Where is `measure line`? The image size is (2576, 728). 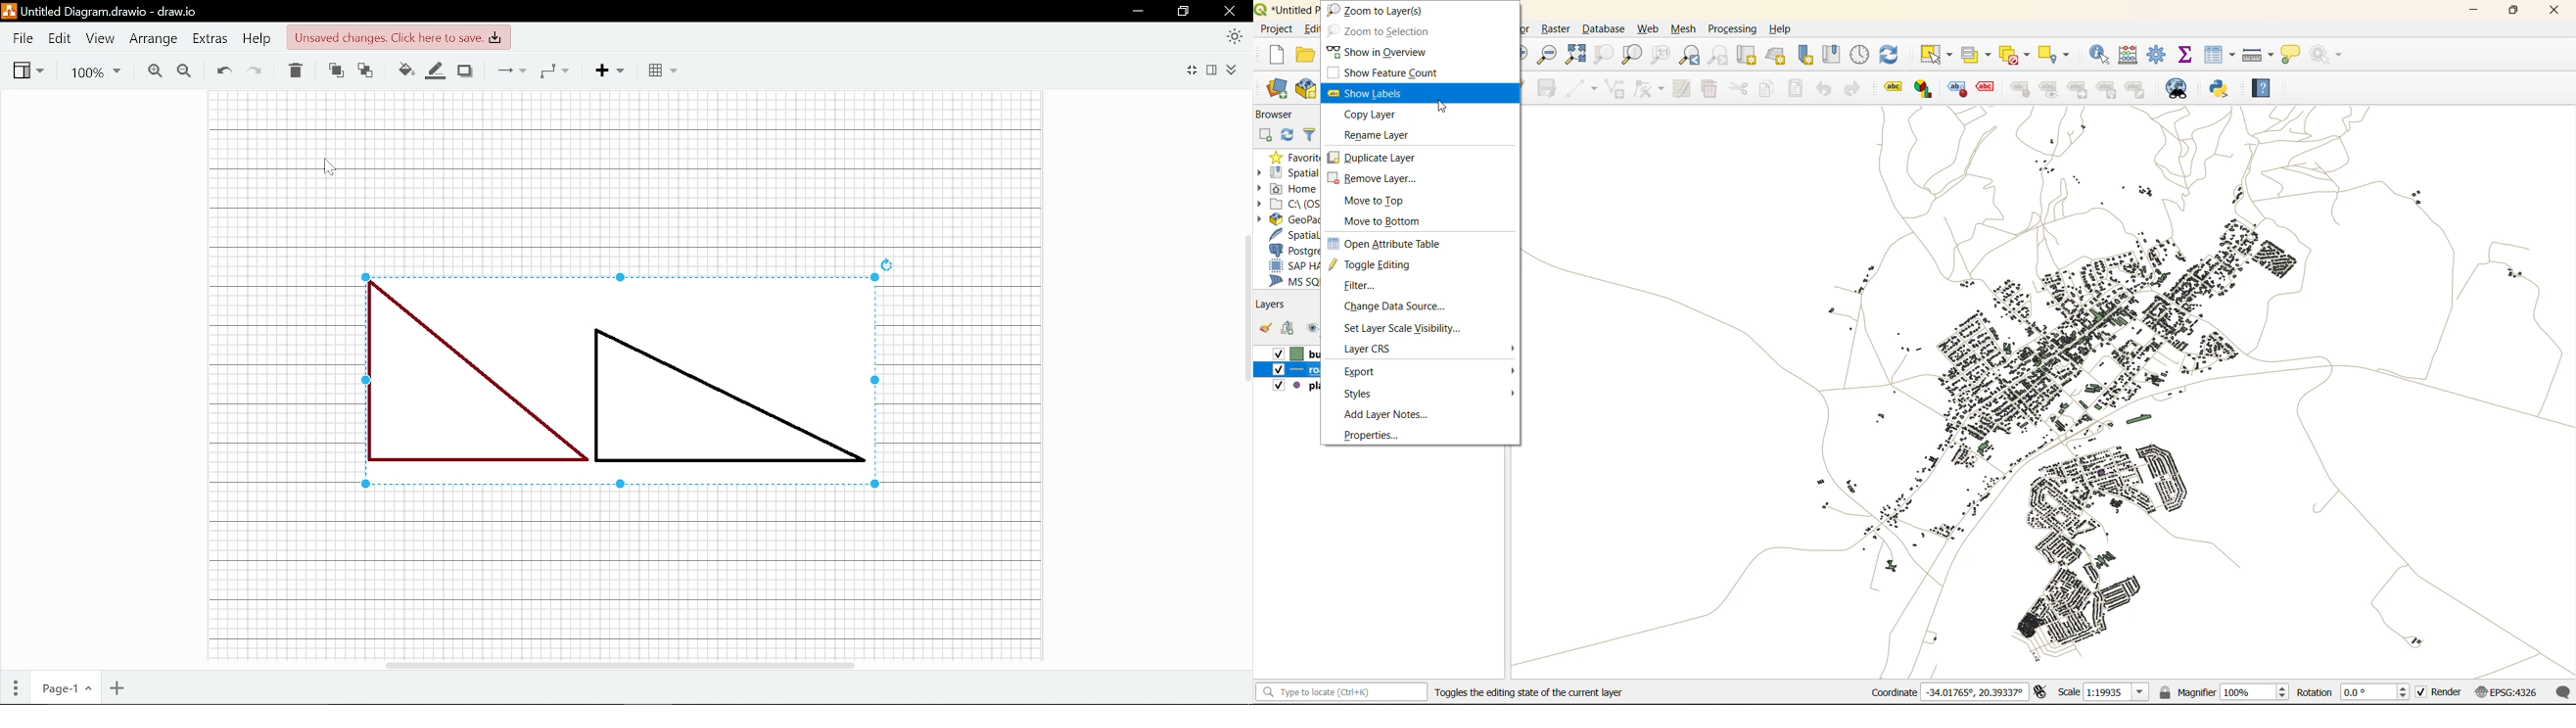
measure line is located at coordinates (2259, 54).